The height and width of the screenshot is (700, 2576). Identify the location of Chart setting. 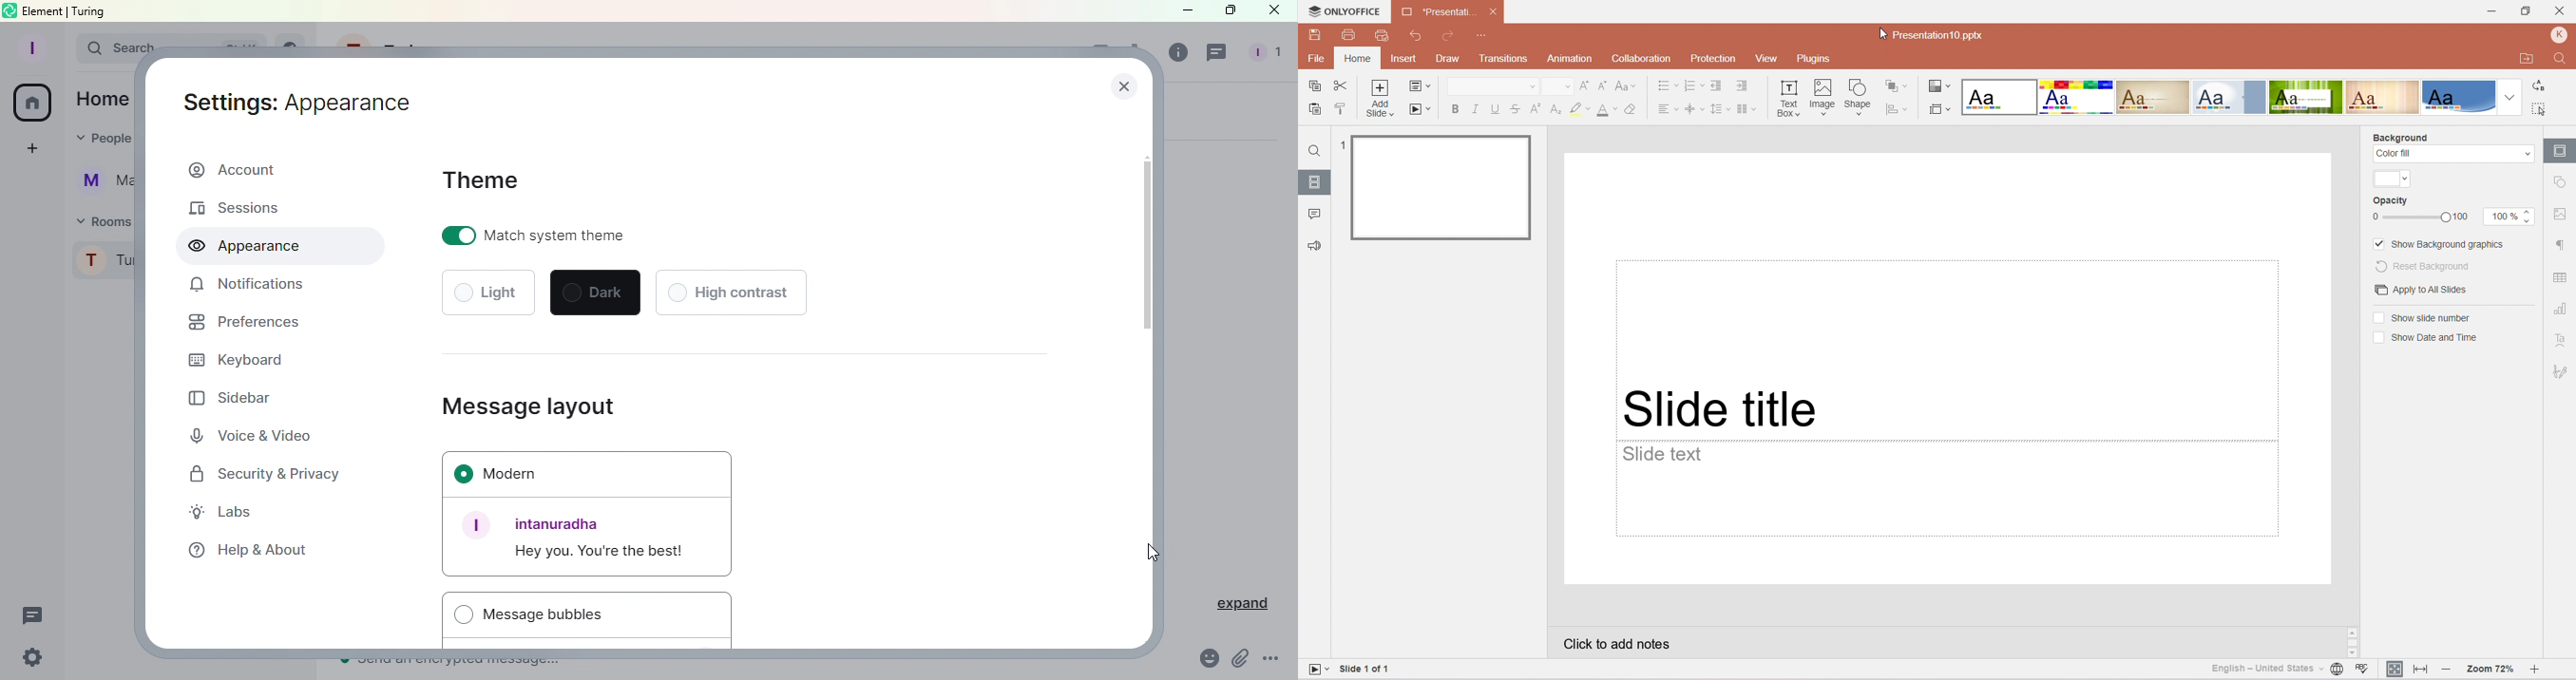
(2561, 307).